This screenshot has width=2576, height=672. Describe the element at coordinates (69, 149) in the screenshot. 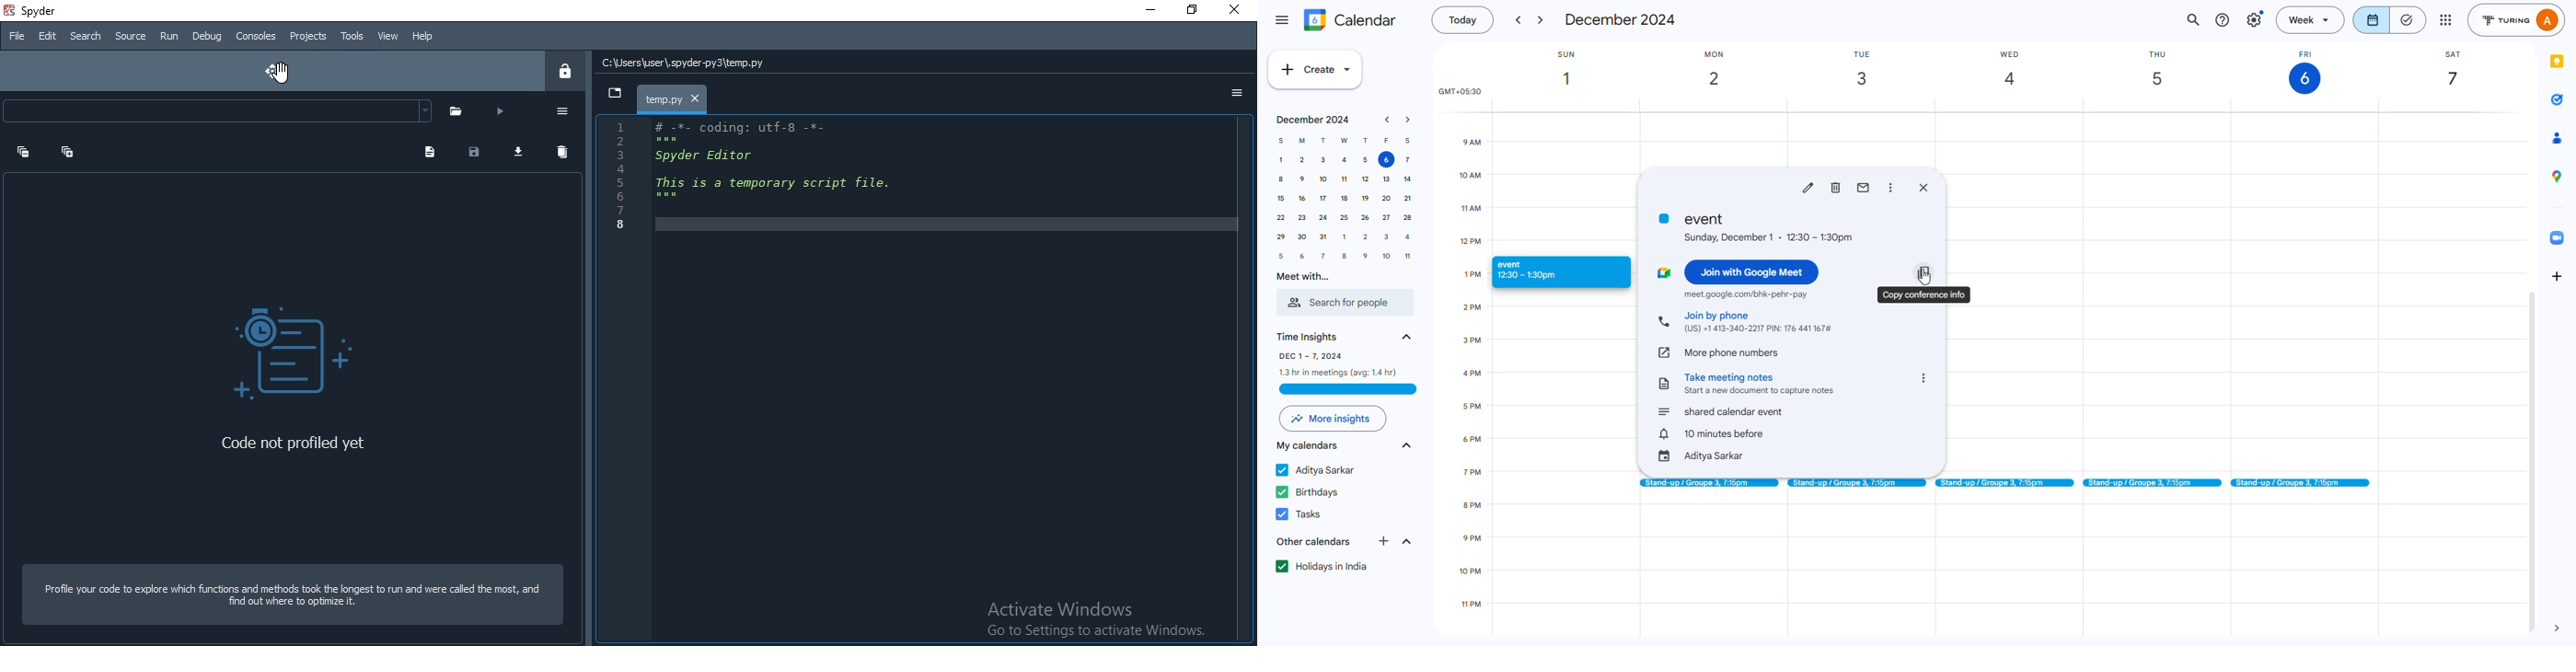

I see `collapse` at that location.